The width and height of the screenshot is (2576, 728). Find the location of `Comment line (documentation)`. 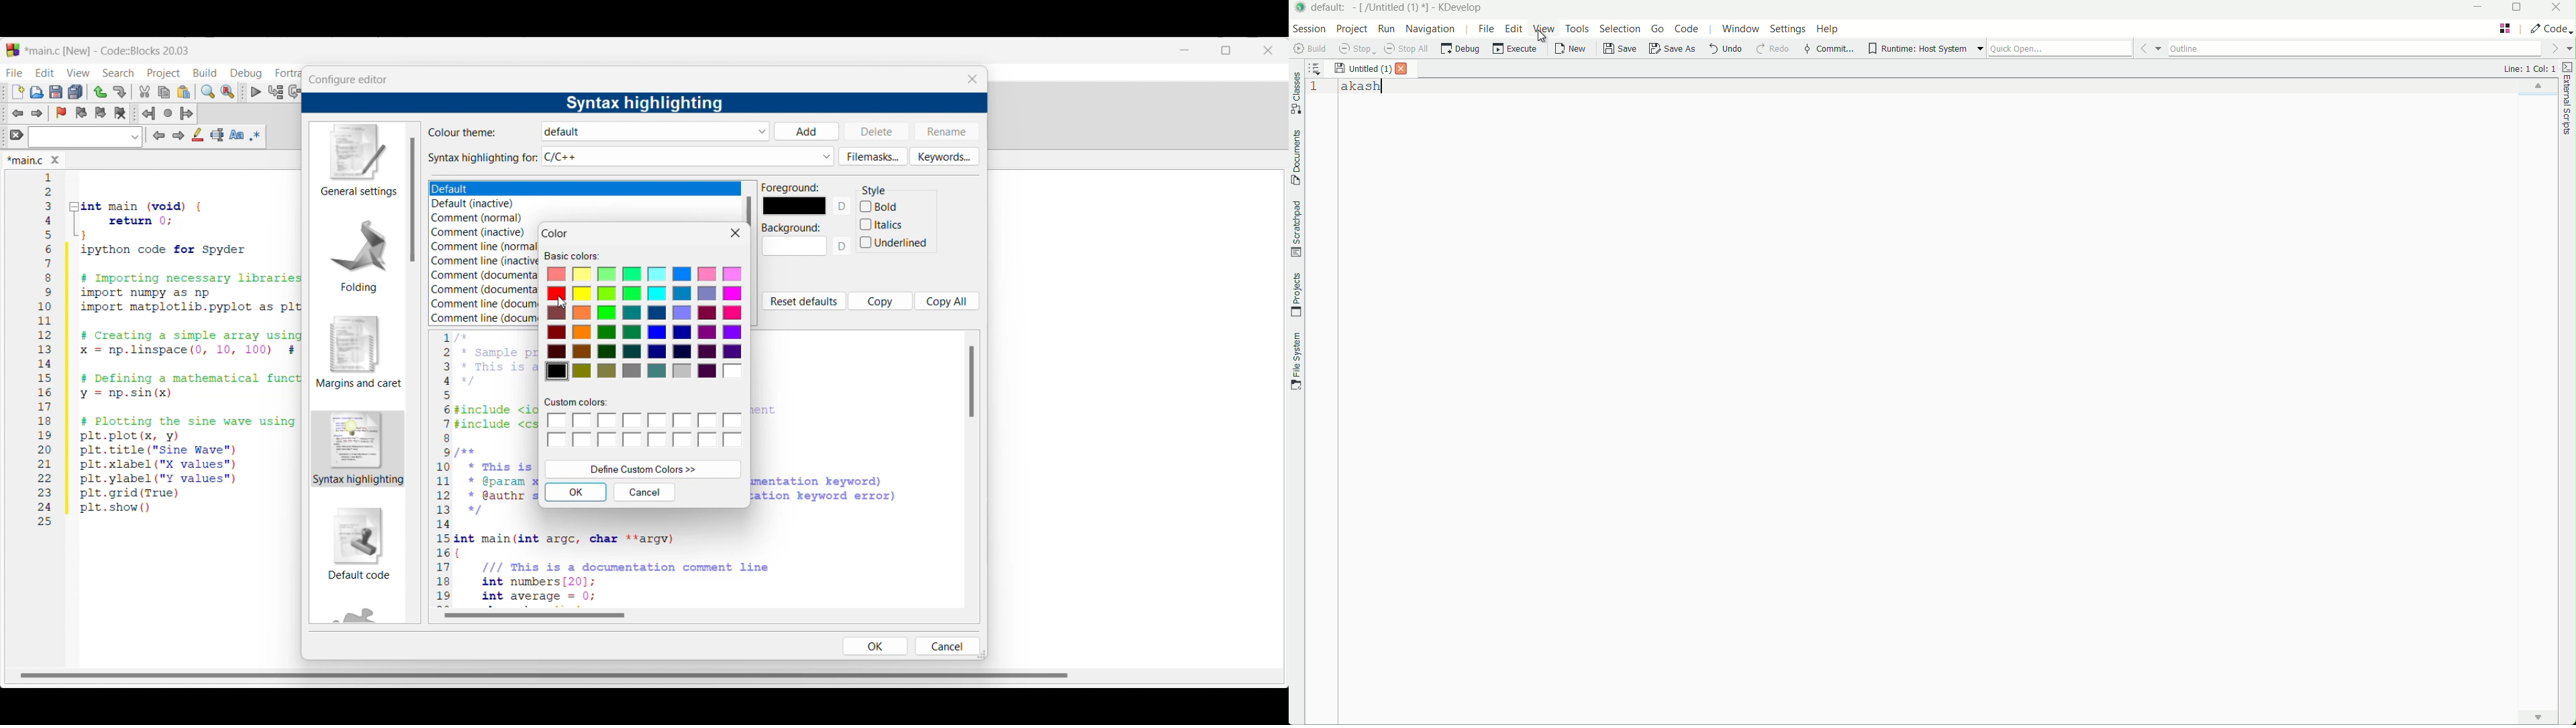

Comment line (documentation) is located at coordinates (485, 302).